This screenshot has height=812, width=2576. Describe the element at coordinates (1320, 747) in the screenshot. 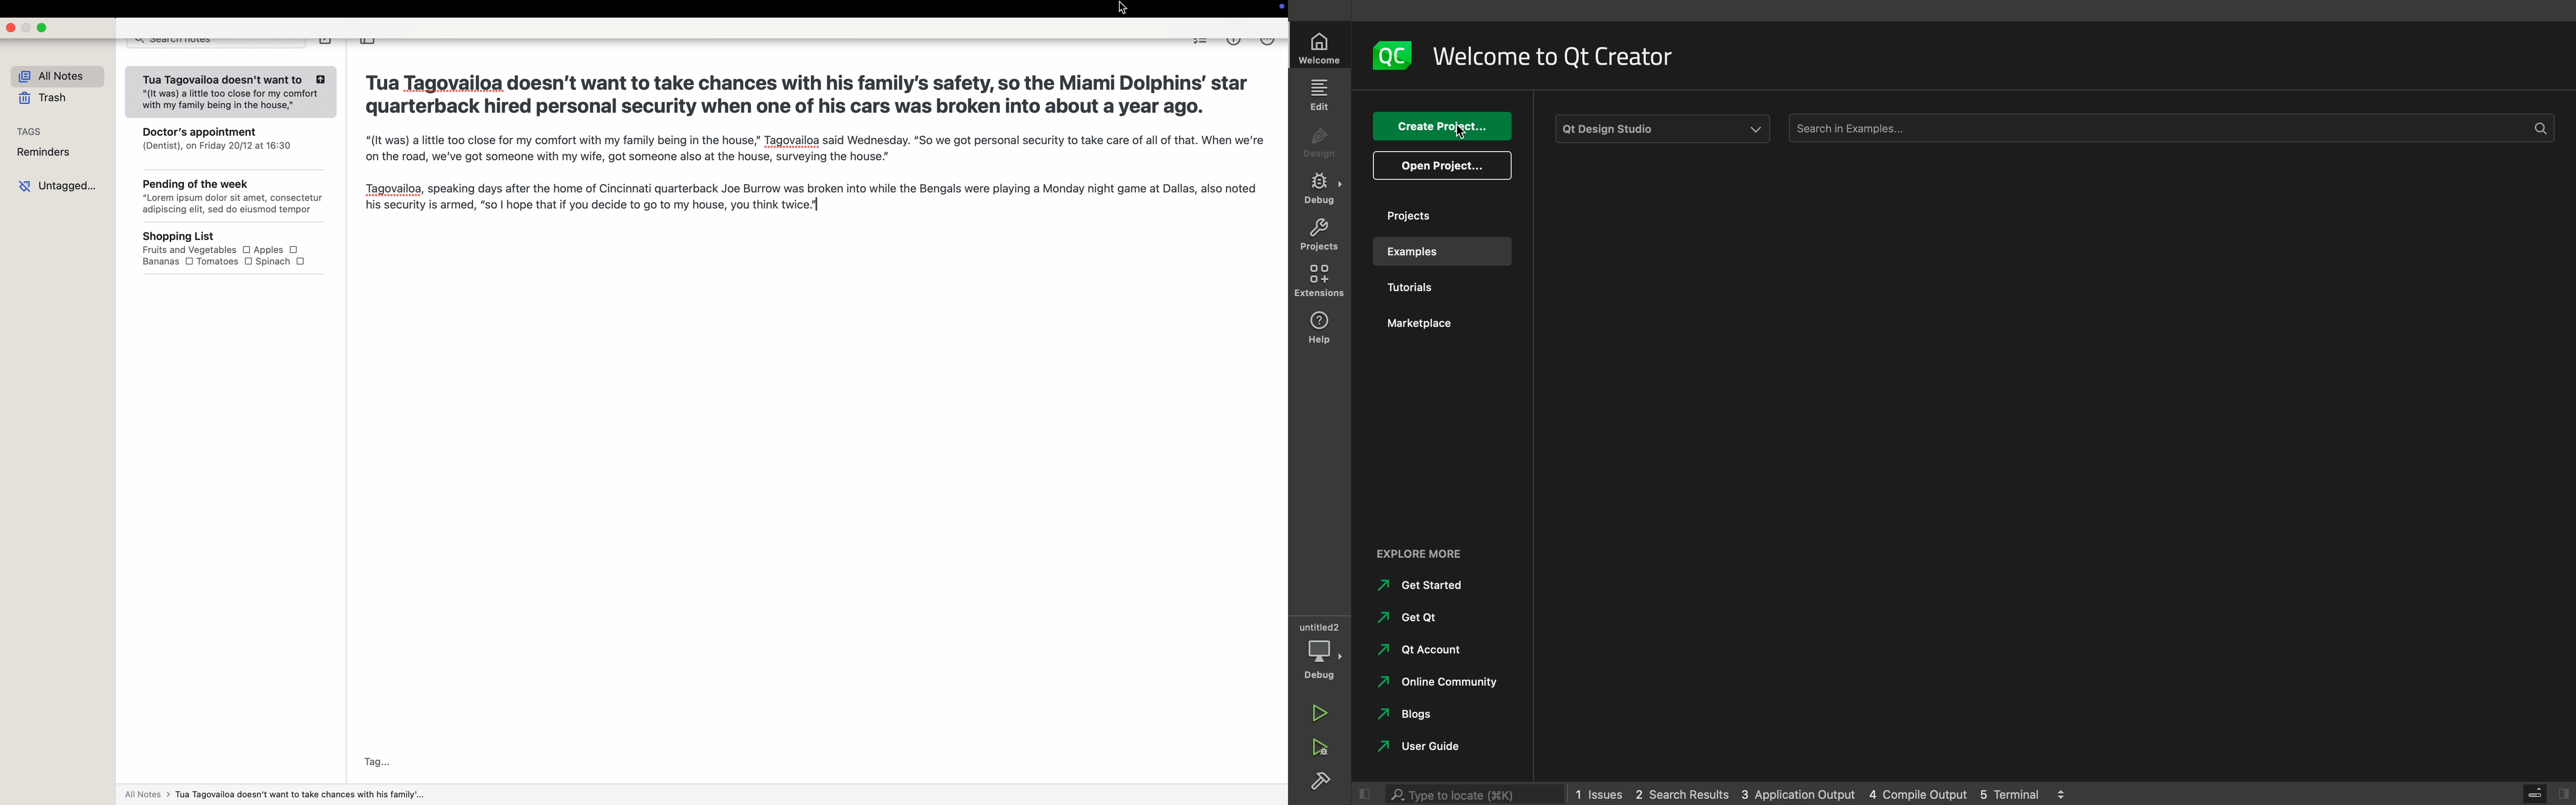

I see `debug and run` at that location.